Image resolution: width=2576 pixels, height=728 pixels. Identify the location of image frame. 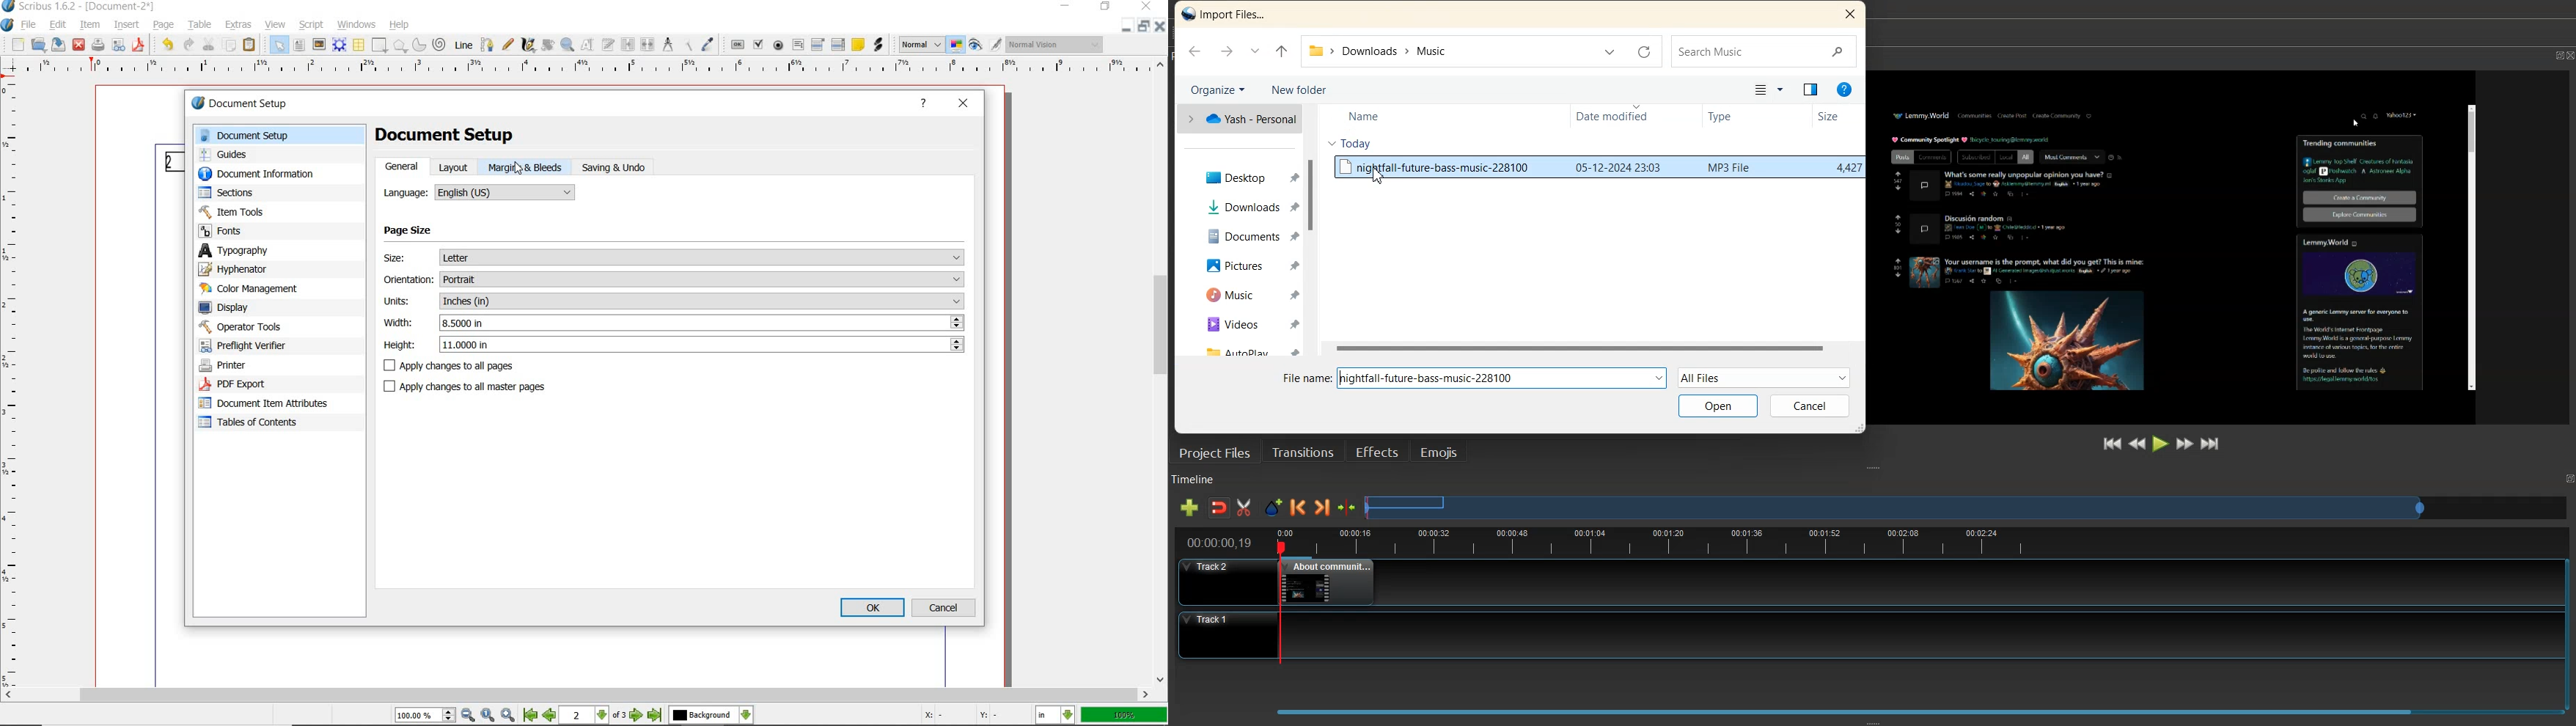
(318, 45).